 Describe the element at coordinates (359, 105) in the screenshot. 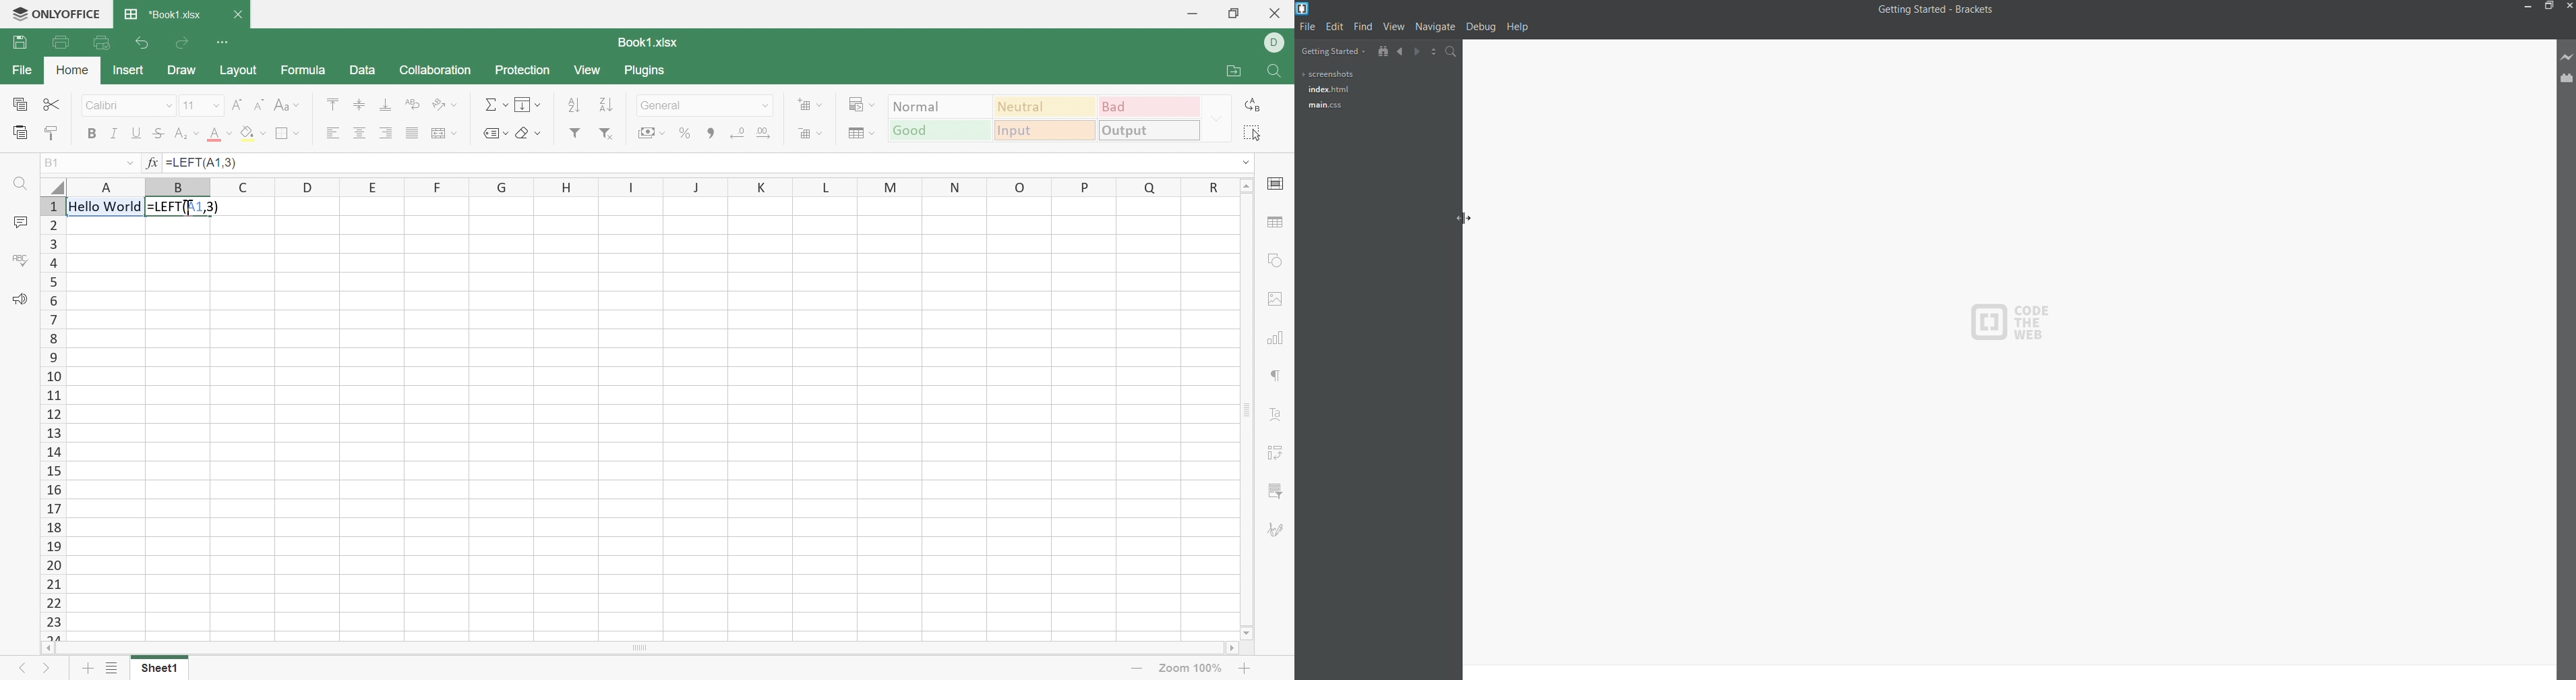

I see `Align middle` at that location.